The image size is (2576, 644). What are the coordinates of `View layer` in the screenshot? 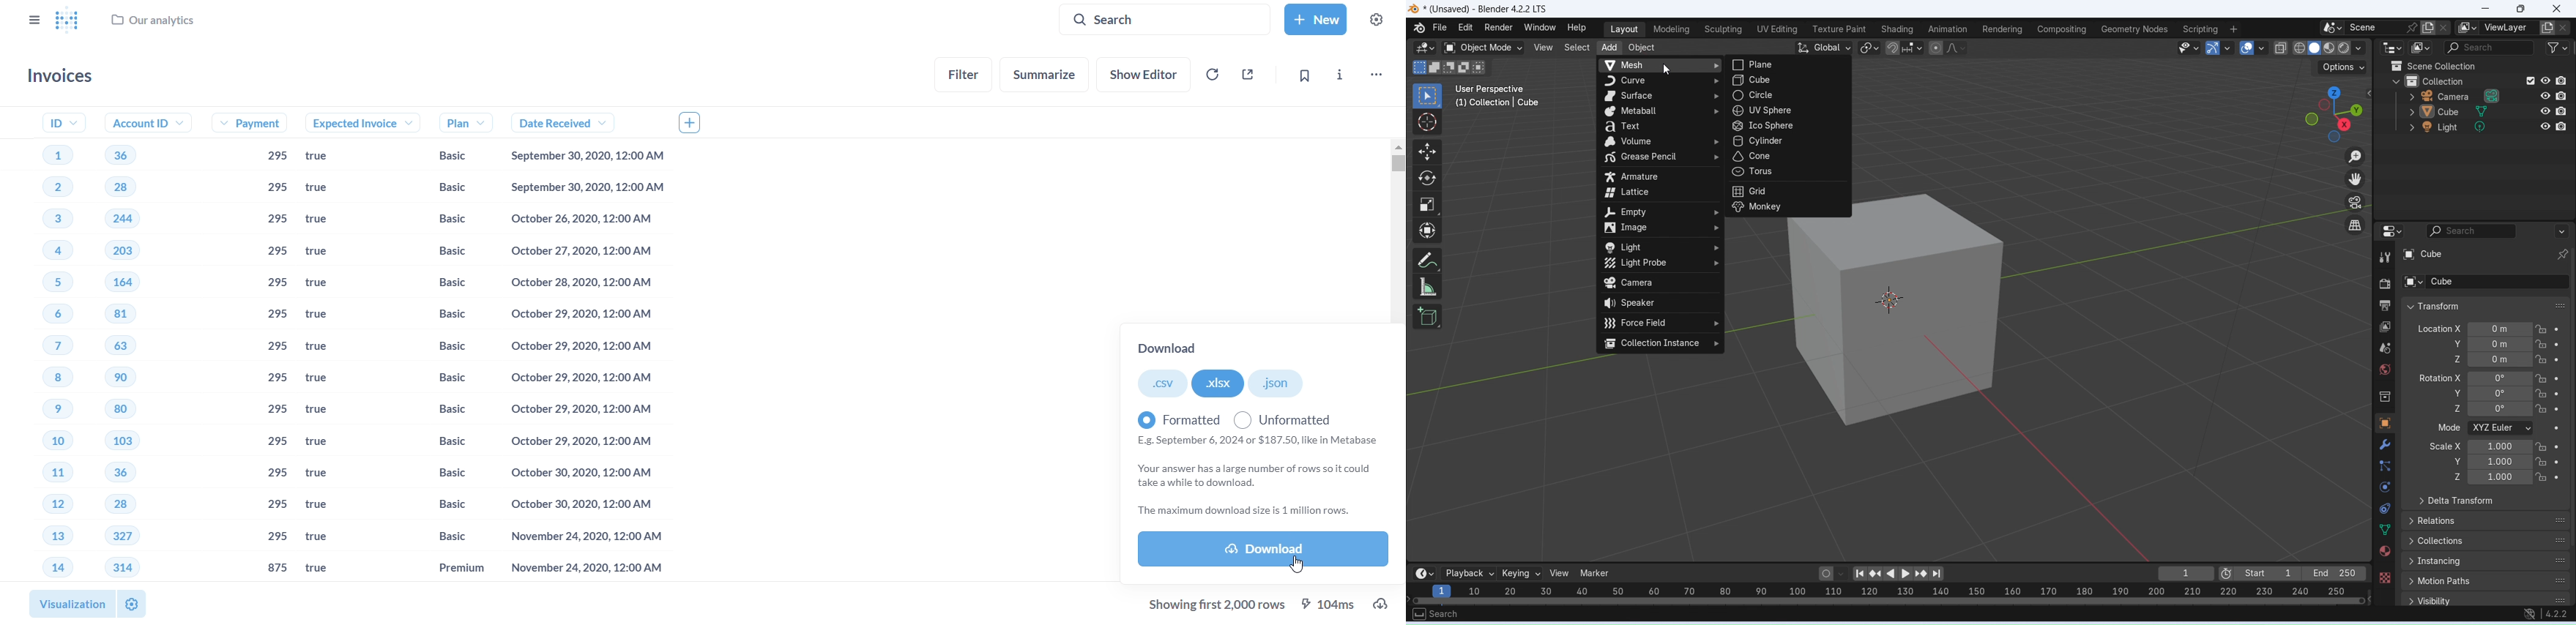 It's located at (2386, 328).